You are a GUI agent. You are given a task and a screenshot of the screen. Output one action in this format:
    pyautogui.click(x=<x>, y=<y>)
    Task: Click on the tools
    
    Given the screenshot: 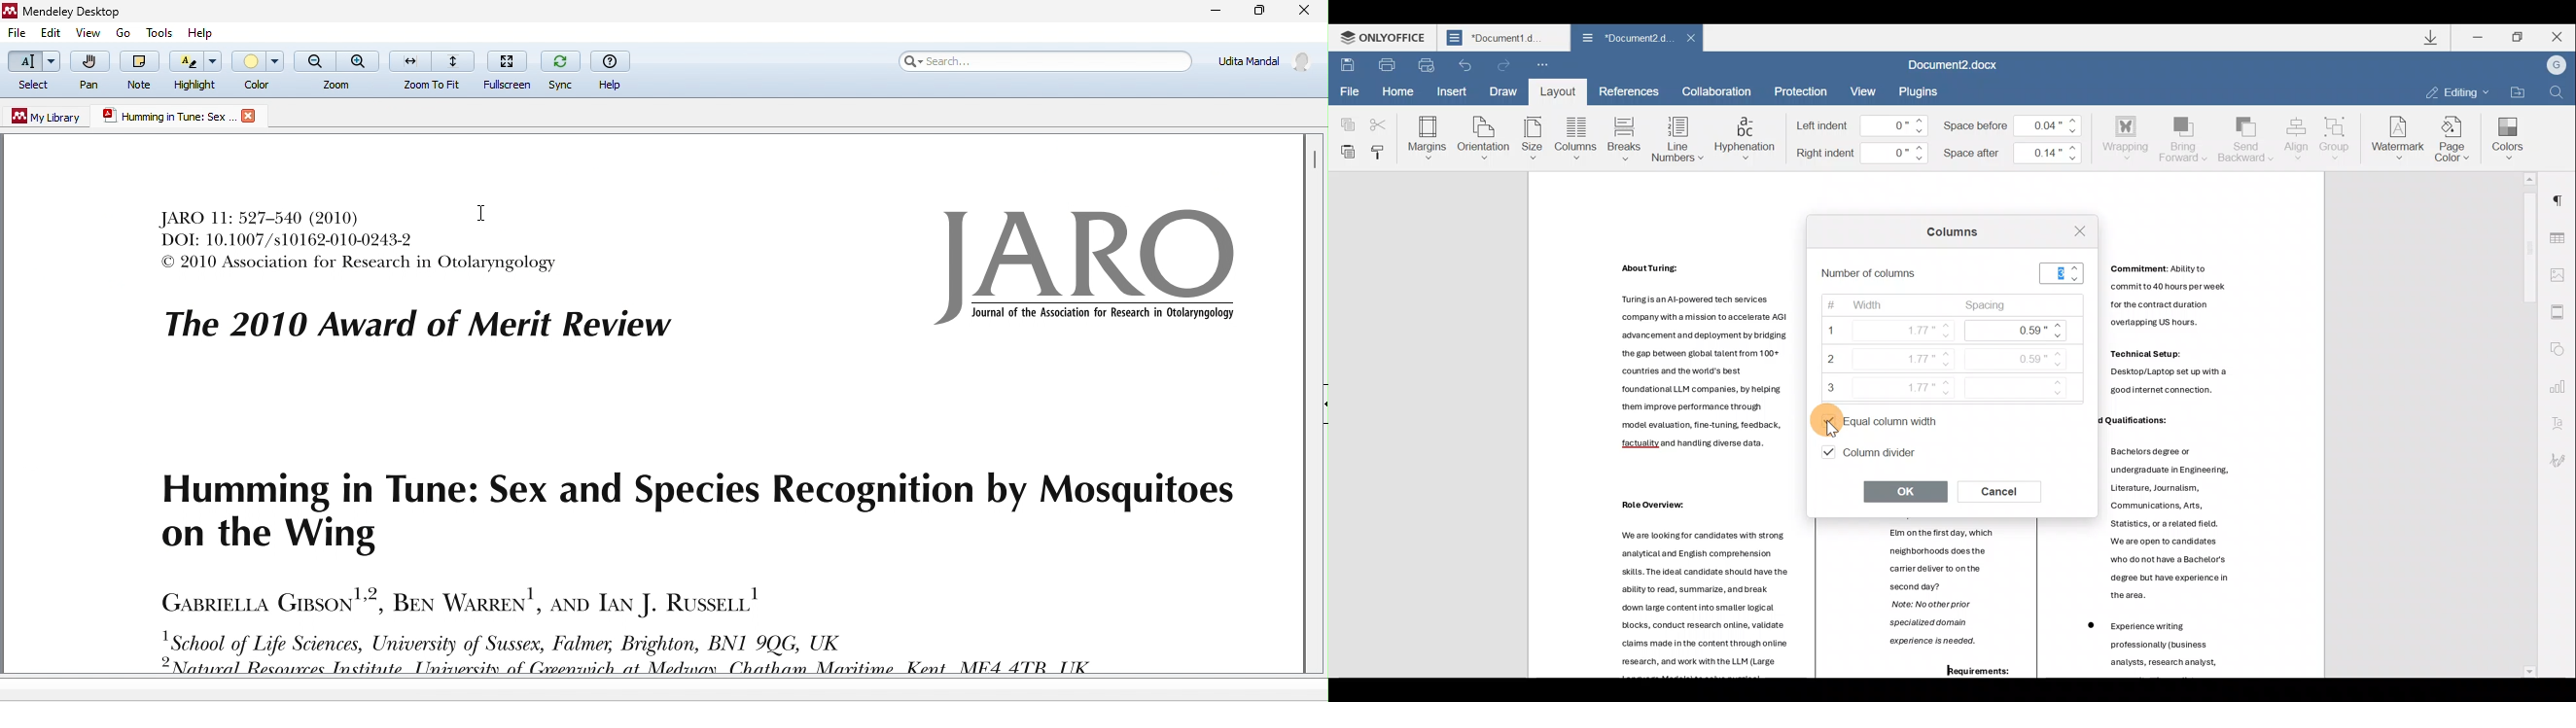 What is the action you would take?
    pyautogui.click(x=158, y=31)
    